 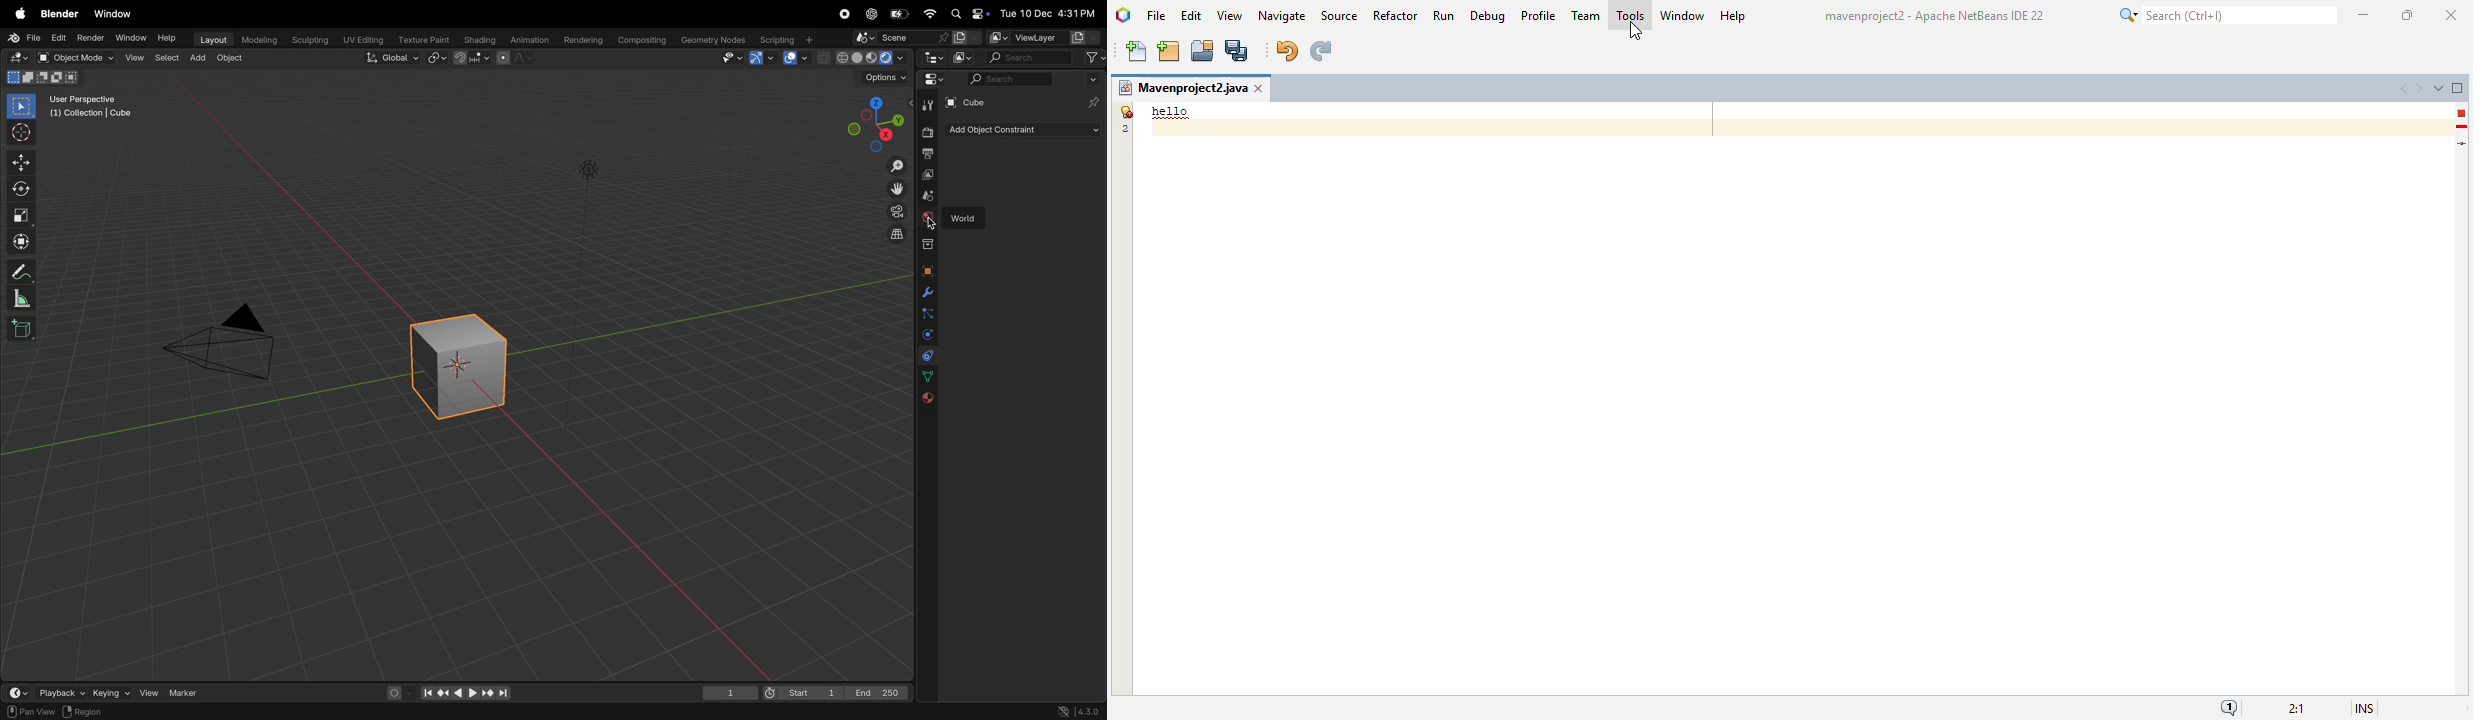 What do you see at coordinates (23, 190) in the screenshot?
I see `transform` at bounding box center [23, 190].